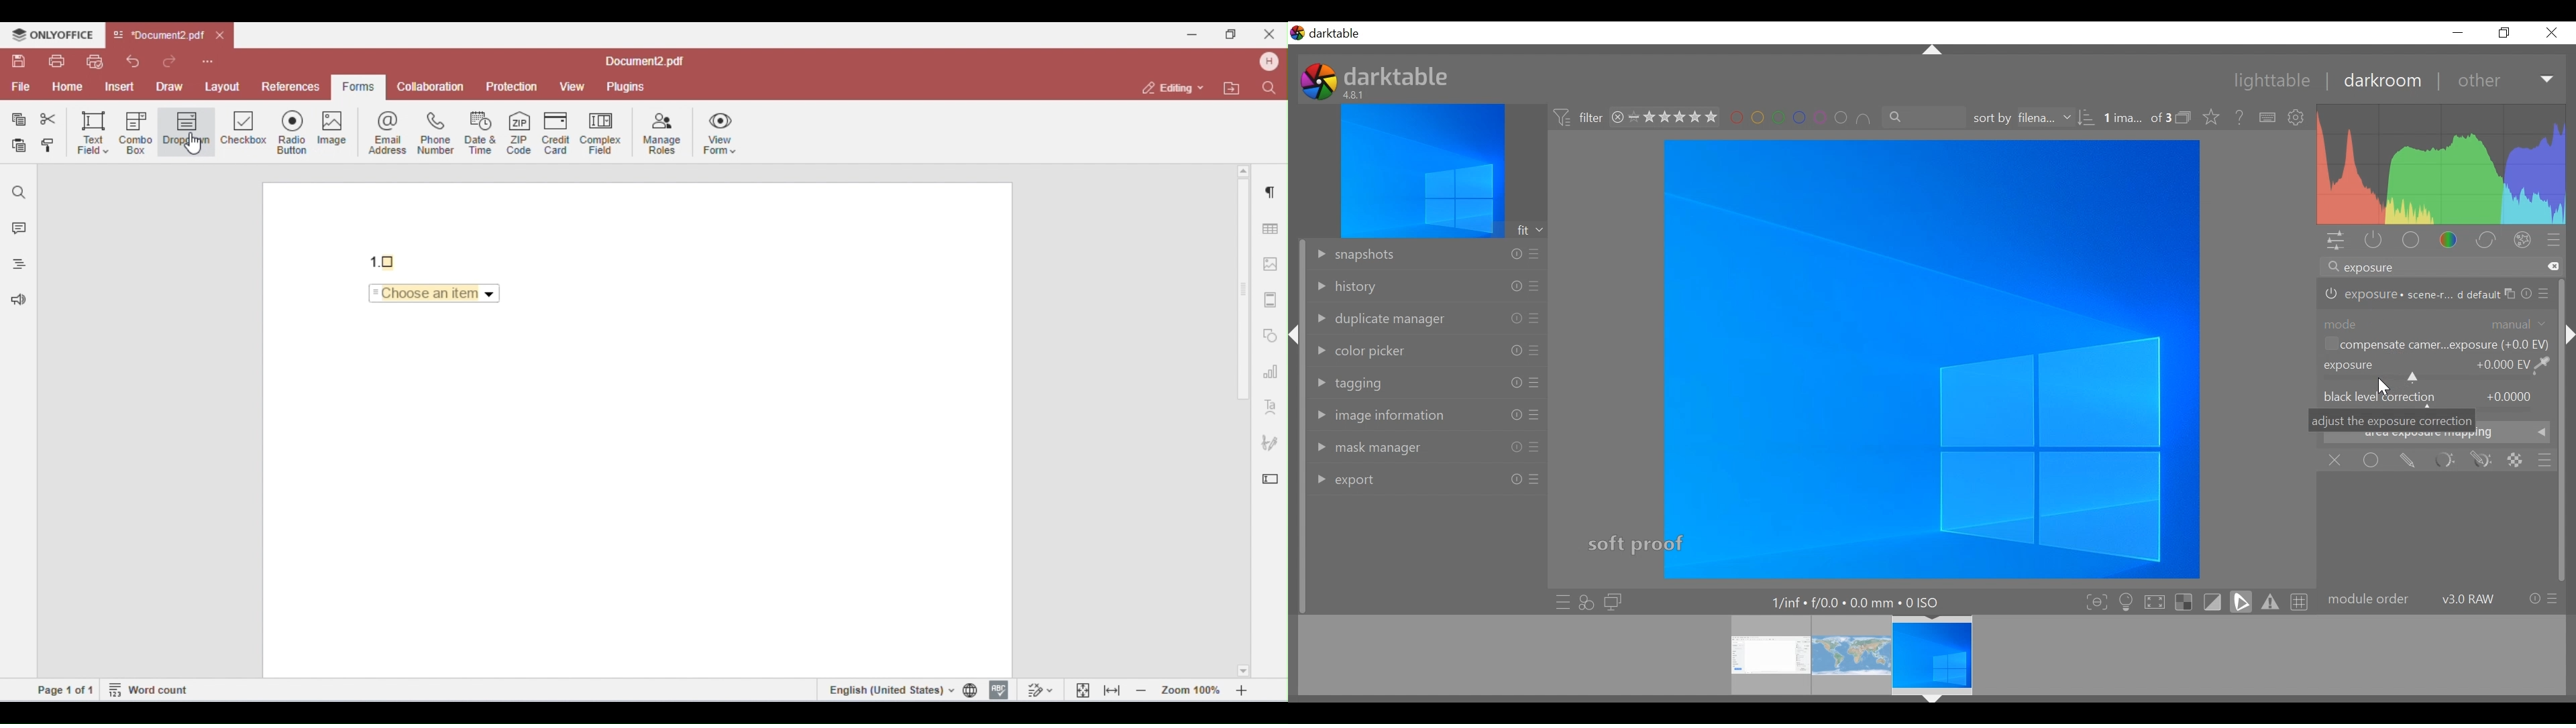  What do you see at coordinates (2548, 80) in the screenshot?
I see `Expand` at bounding box center [2548, 80].